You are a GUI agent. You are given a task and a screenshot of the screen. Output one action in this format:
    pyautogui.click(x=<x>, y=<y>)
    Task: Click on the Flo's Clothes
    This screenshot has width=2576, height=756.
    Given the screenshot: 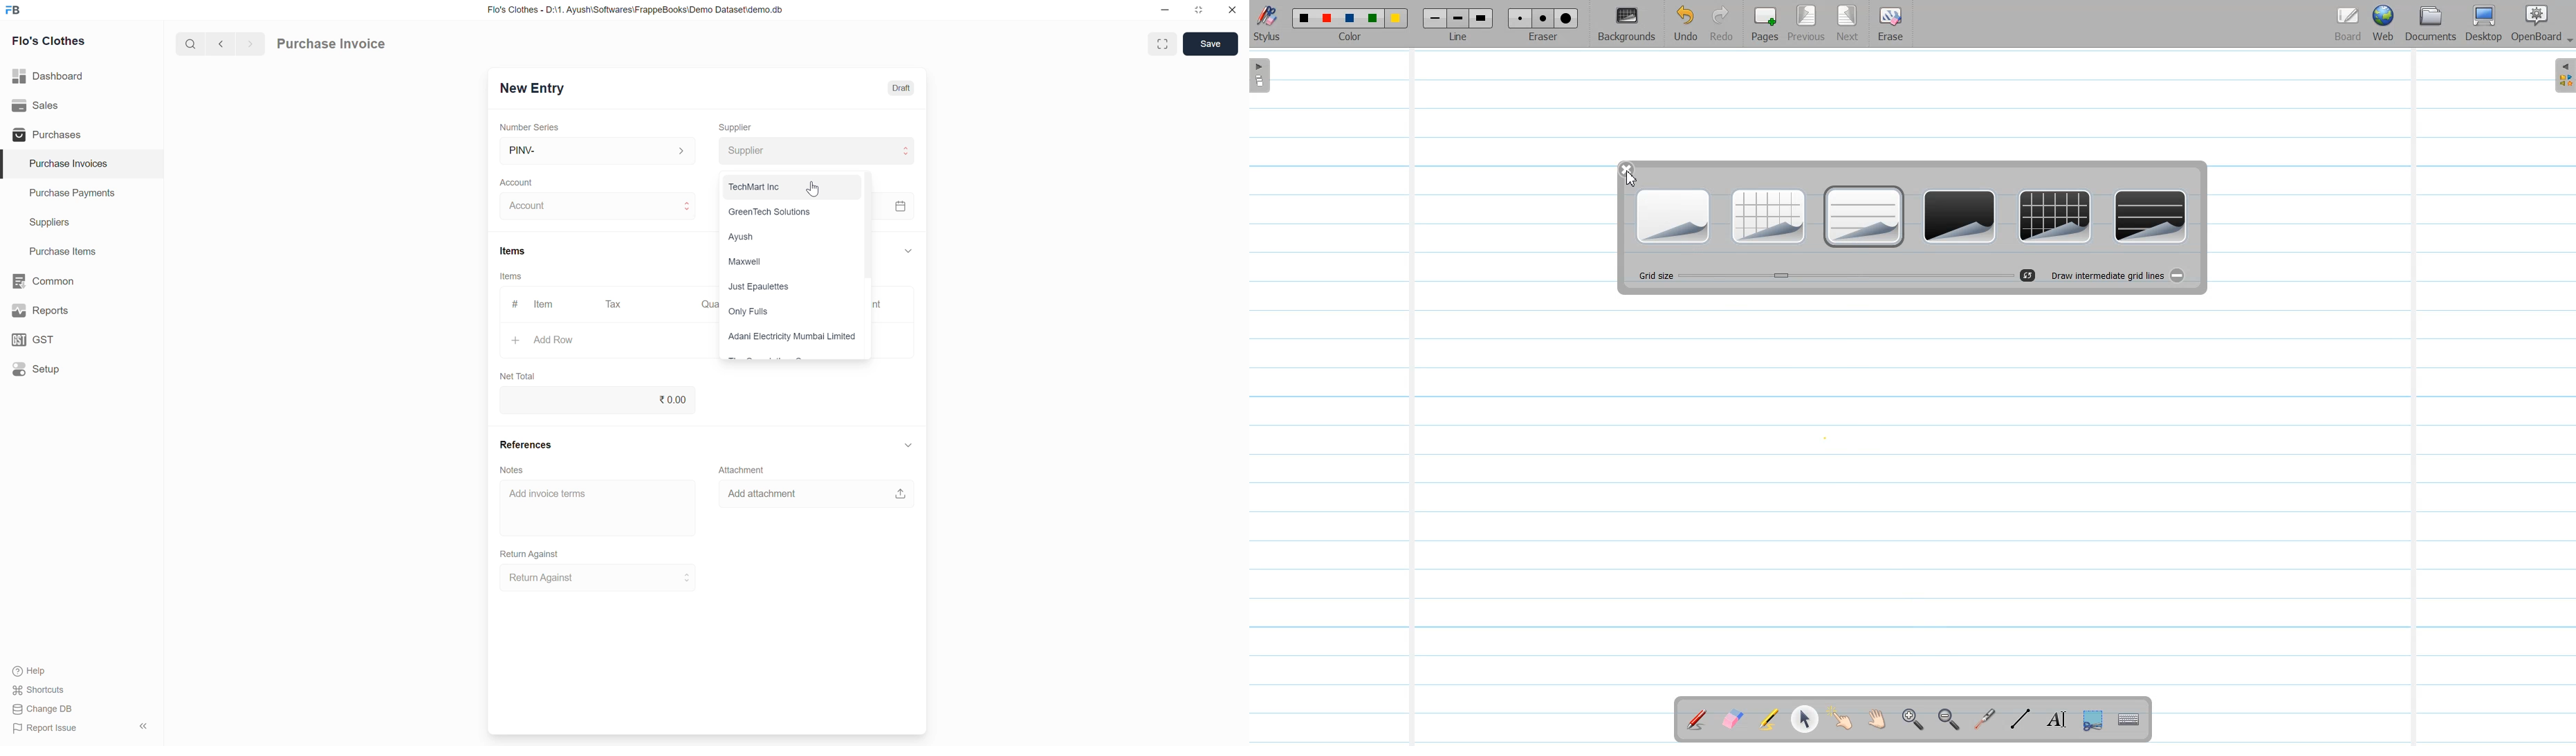 What is the action you would take?
    pyautogui.click(x=49, y=41)
    